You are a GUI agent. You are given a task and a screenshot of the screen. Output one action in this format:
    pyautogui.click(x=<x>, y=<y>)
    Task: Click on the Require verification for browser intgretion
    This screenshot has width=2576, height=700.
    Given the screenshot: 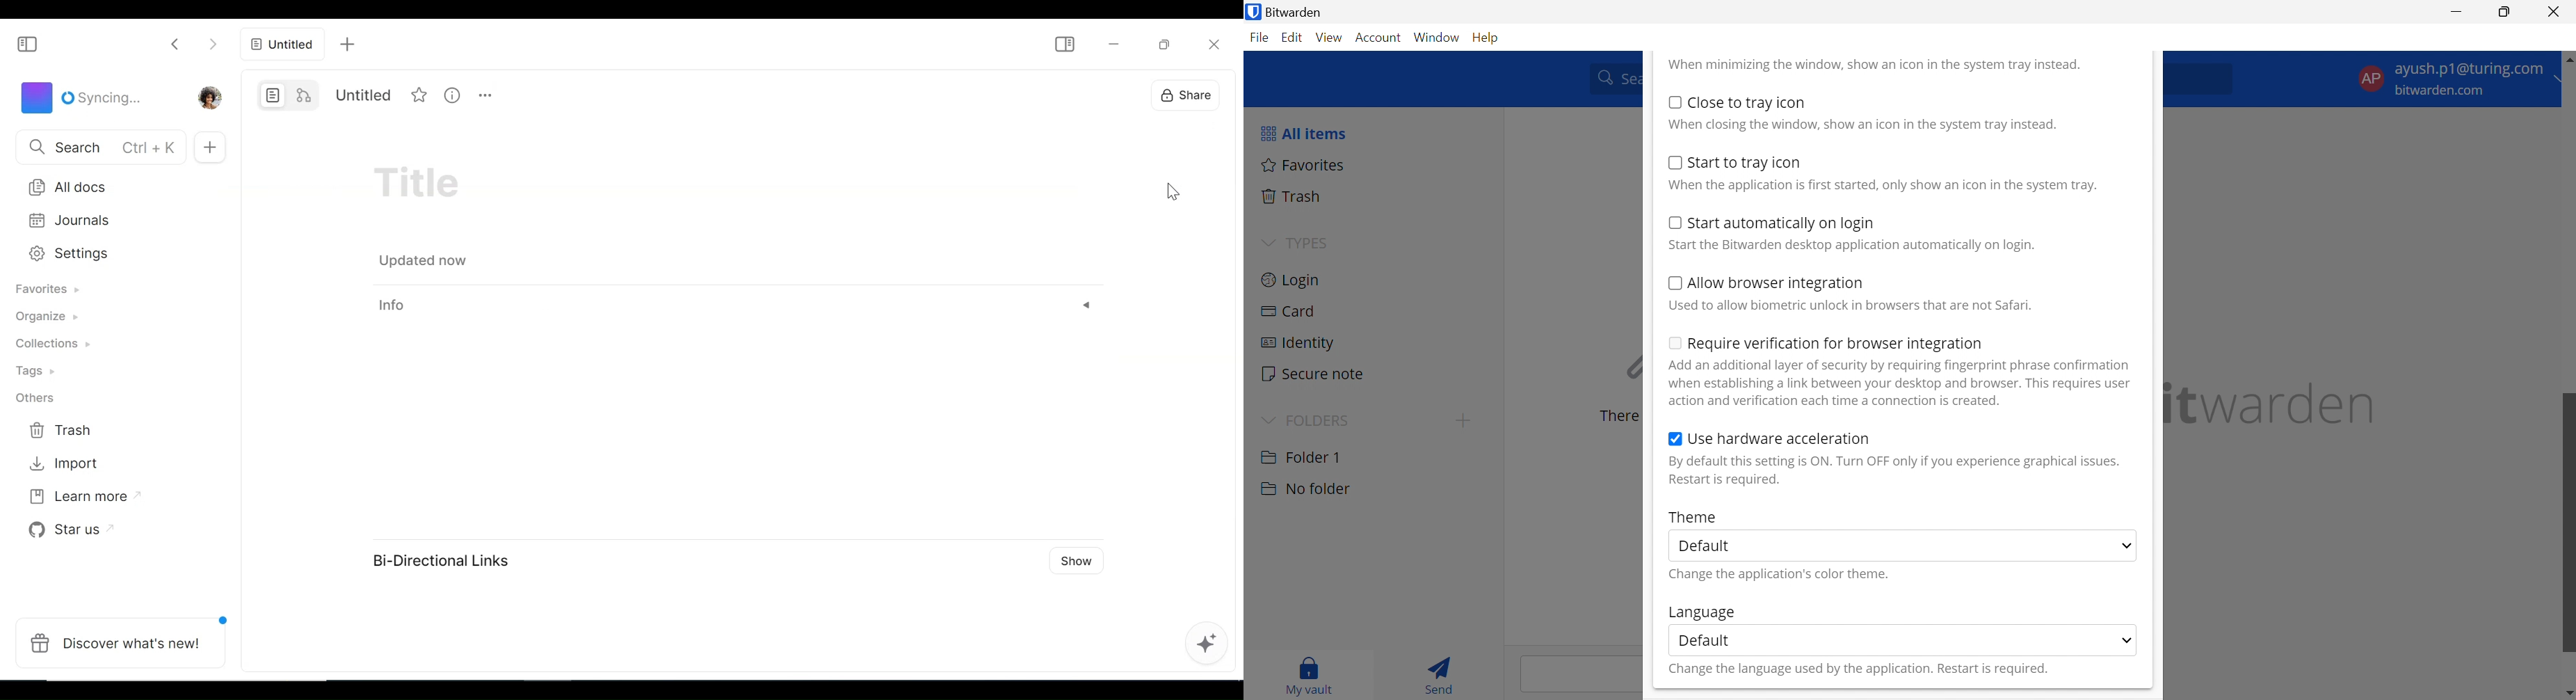 What is the action you would take?
    pyautogui.click(x=1836, y=345)
    